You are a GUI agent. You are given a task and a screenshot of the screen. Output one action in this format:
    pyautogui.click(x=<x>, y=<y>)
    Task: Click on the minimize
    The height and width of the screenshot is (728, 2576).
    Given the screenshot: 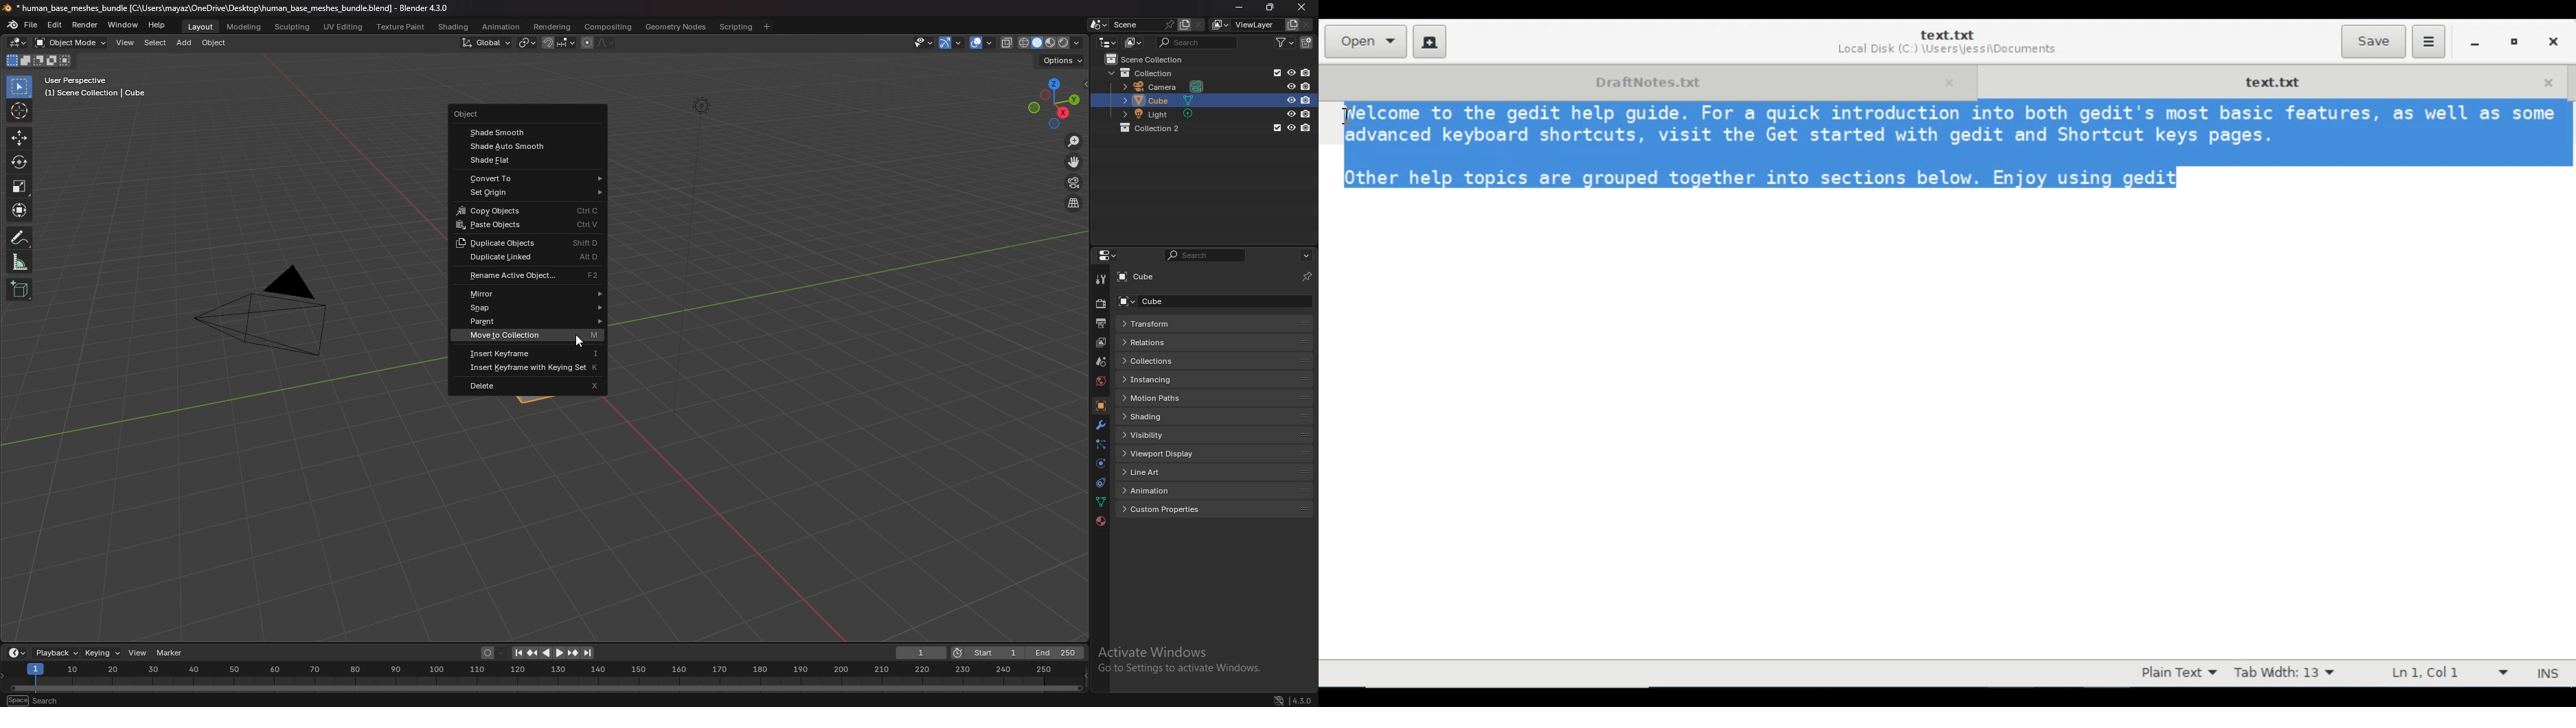 What is the action you would take?
    pyautogui.click(x=1239, y=6)
    